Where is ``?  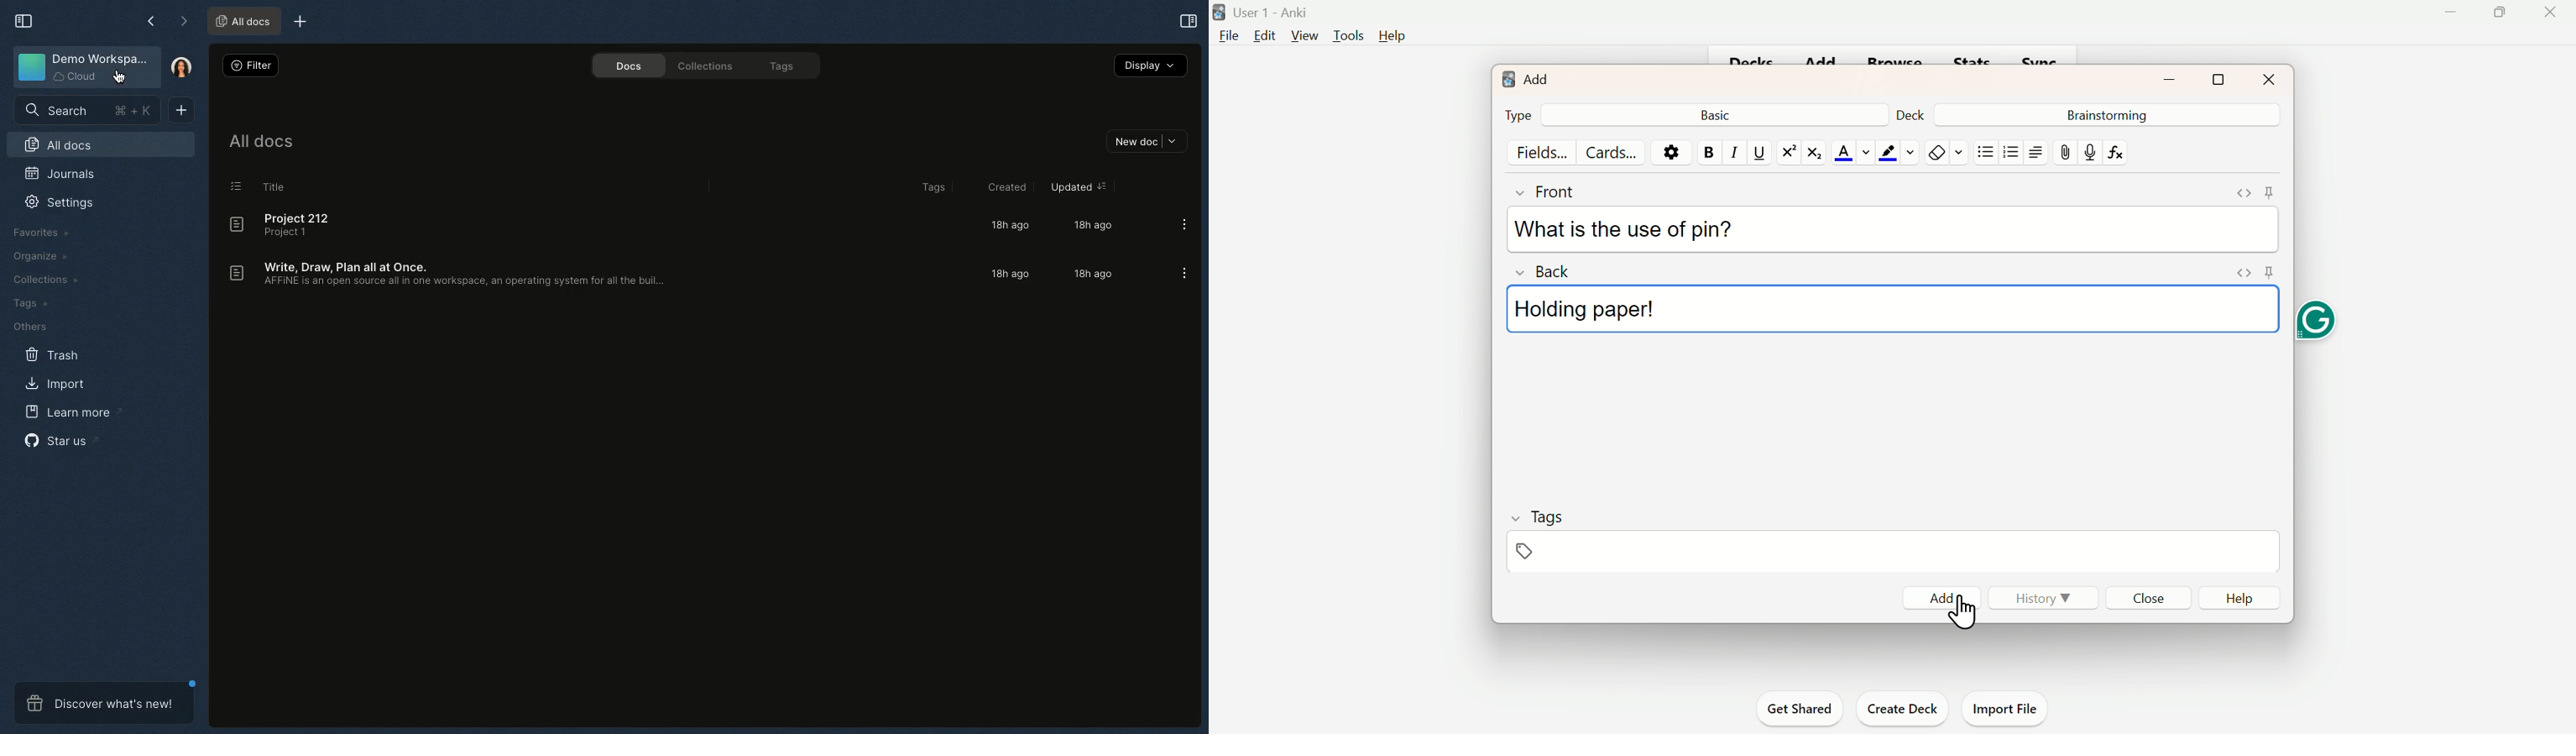
 is located at coordinates (2062, 151).